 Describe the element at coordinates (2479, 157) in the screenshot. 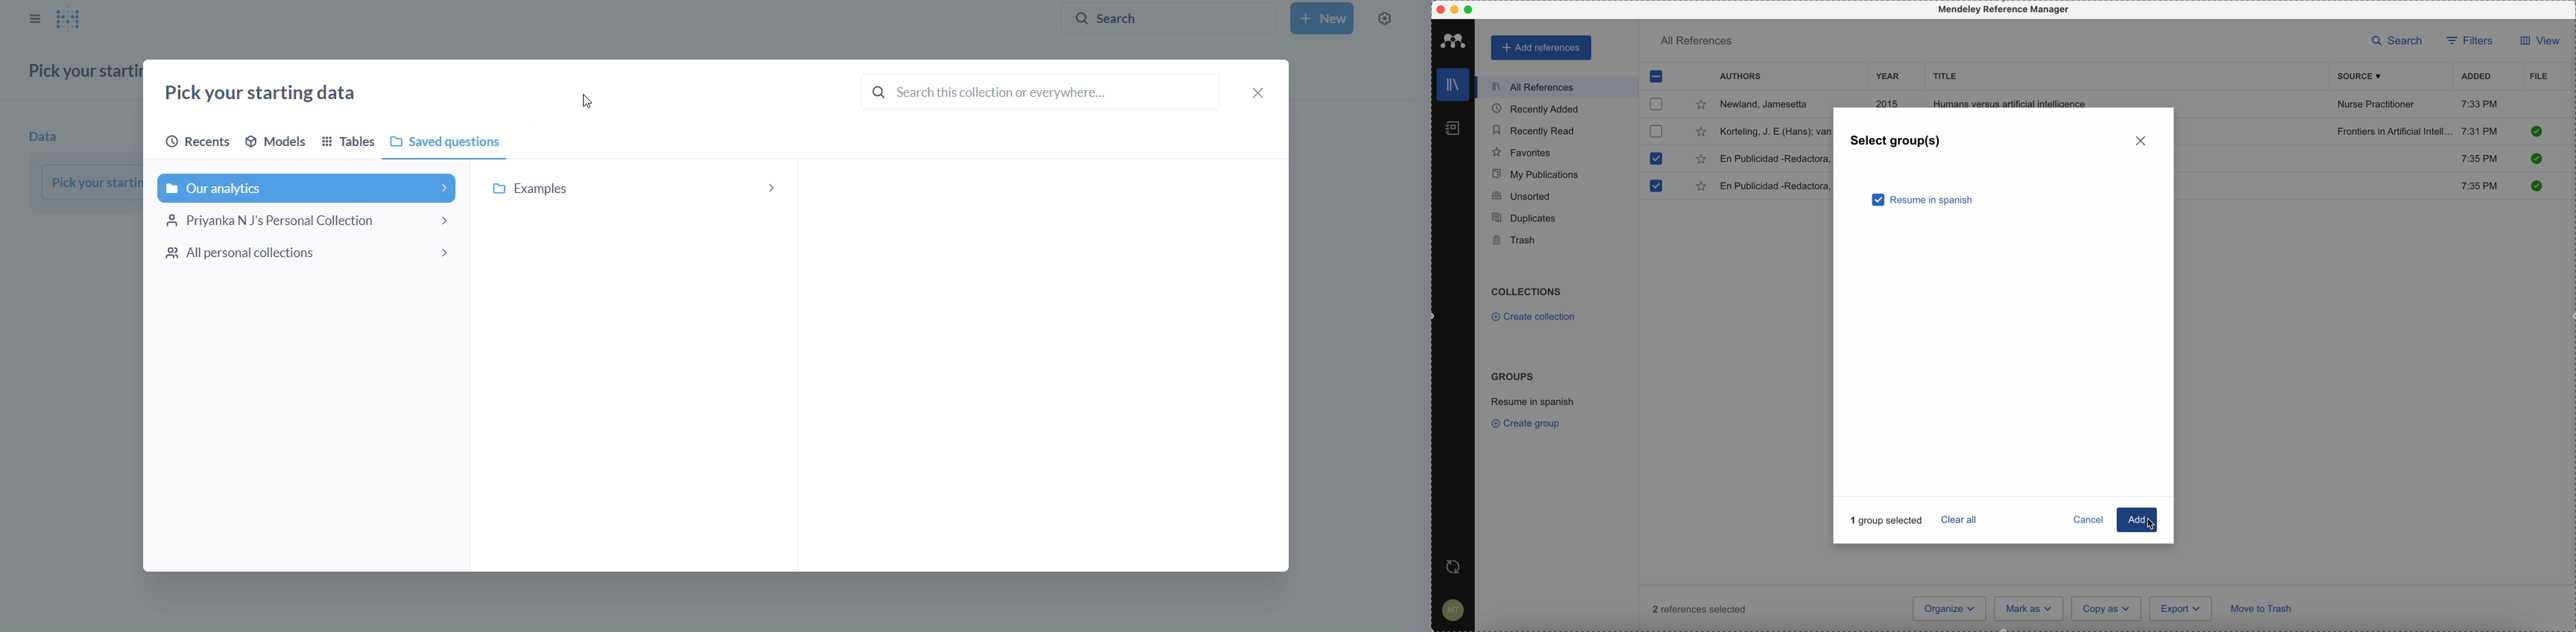

I see `7:35 PM` at that location.